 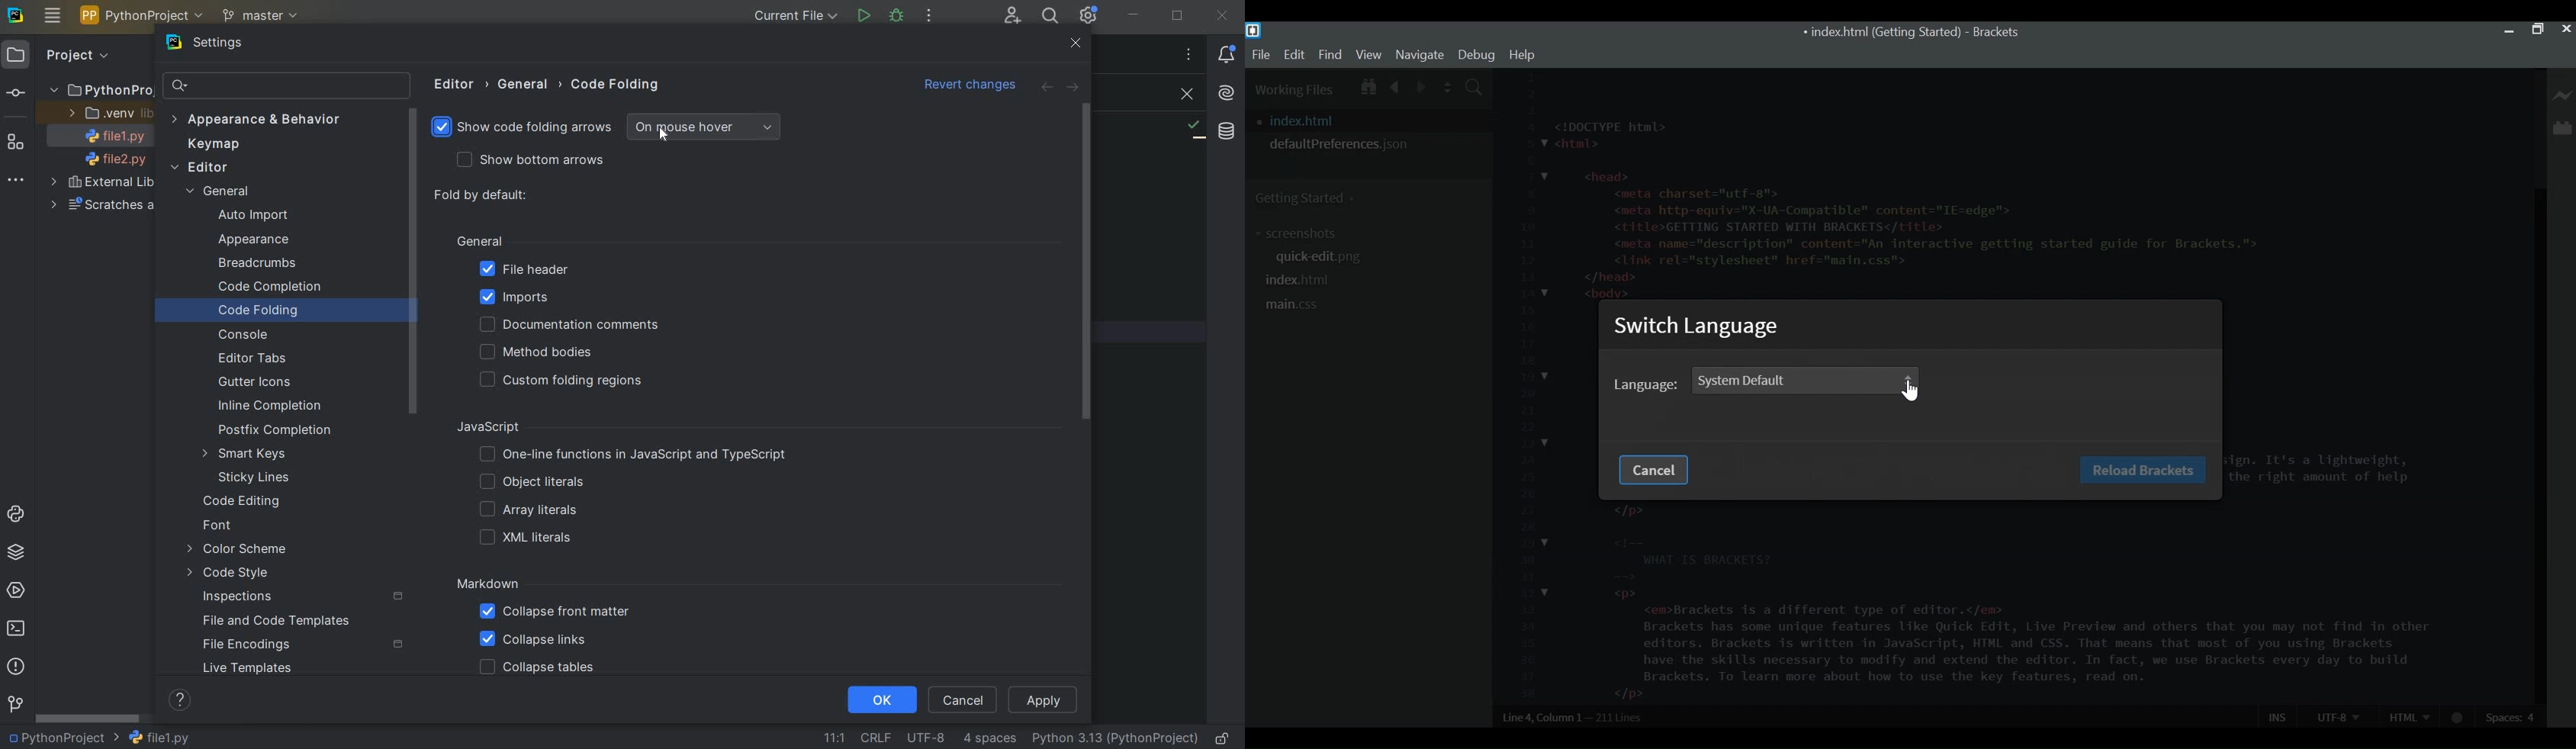 What do you see at coordinates (104, 184) in the screenshot?
I see `EXTERNAL LIBRARIES` at bounding box center [104, 184].